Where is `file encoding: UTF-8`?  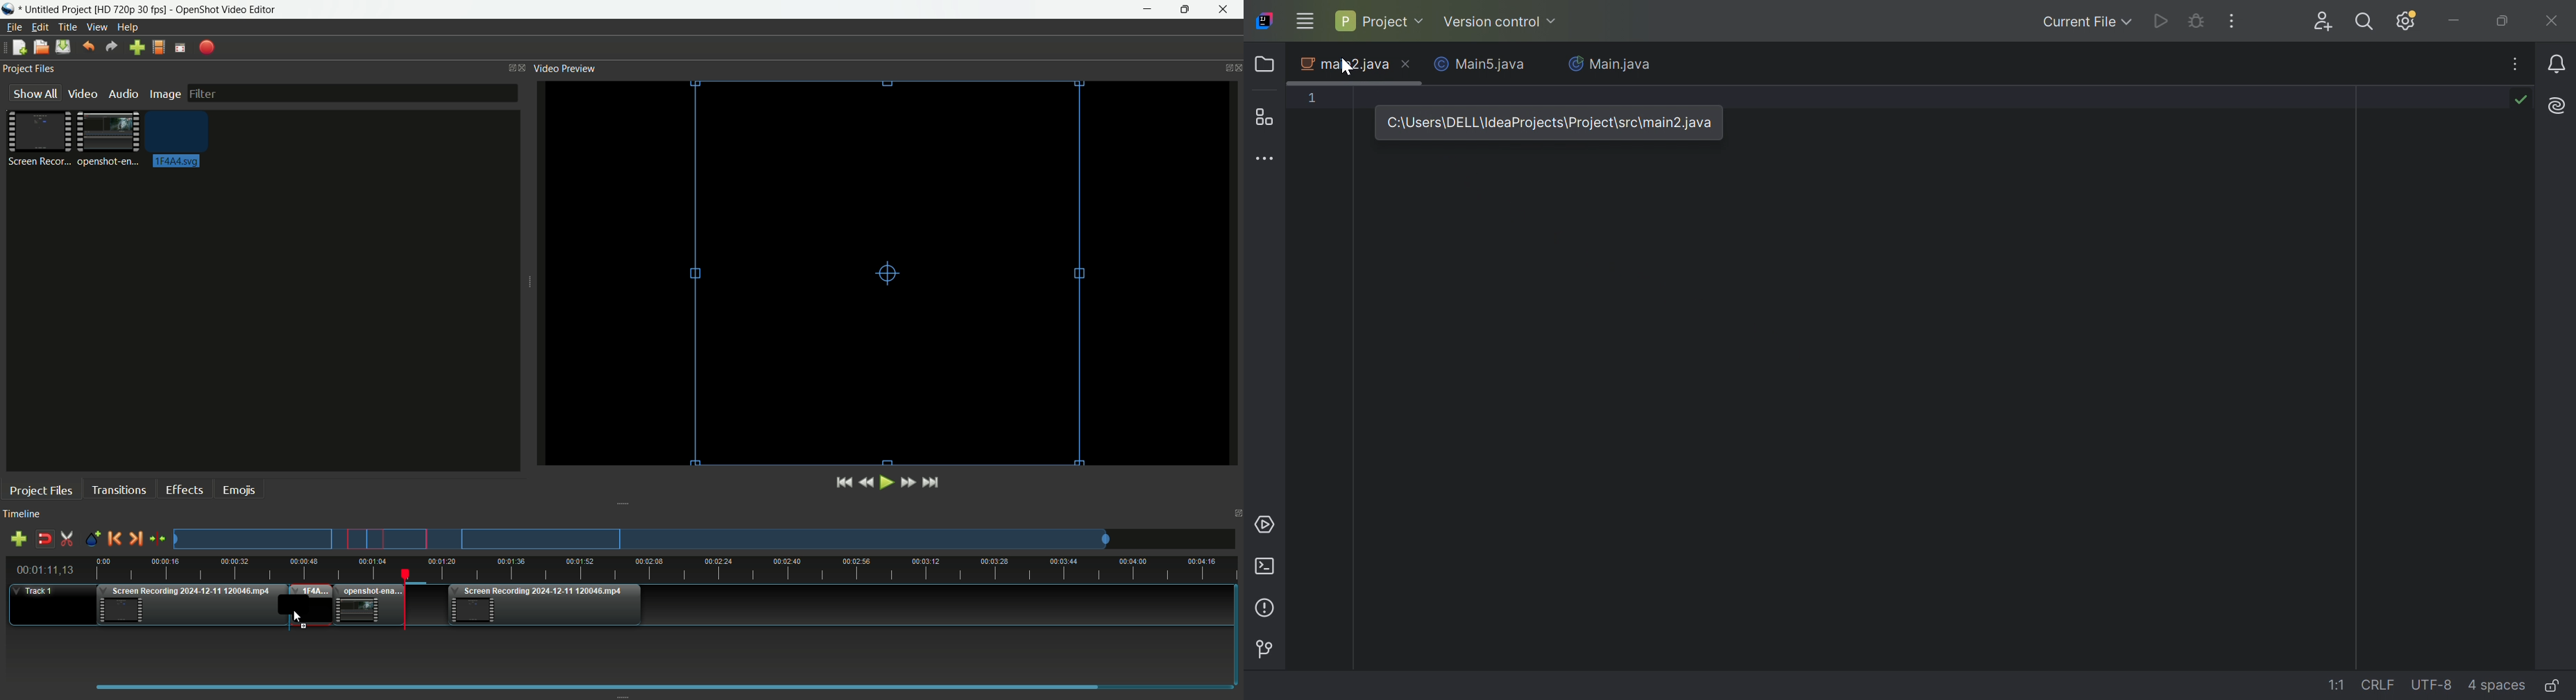
file encoding: UTF-8 is located at coordinates (2430, 685).